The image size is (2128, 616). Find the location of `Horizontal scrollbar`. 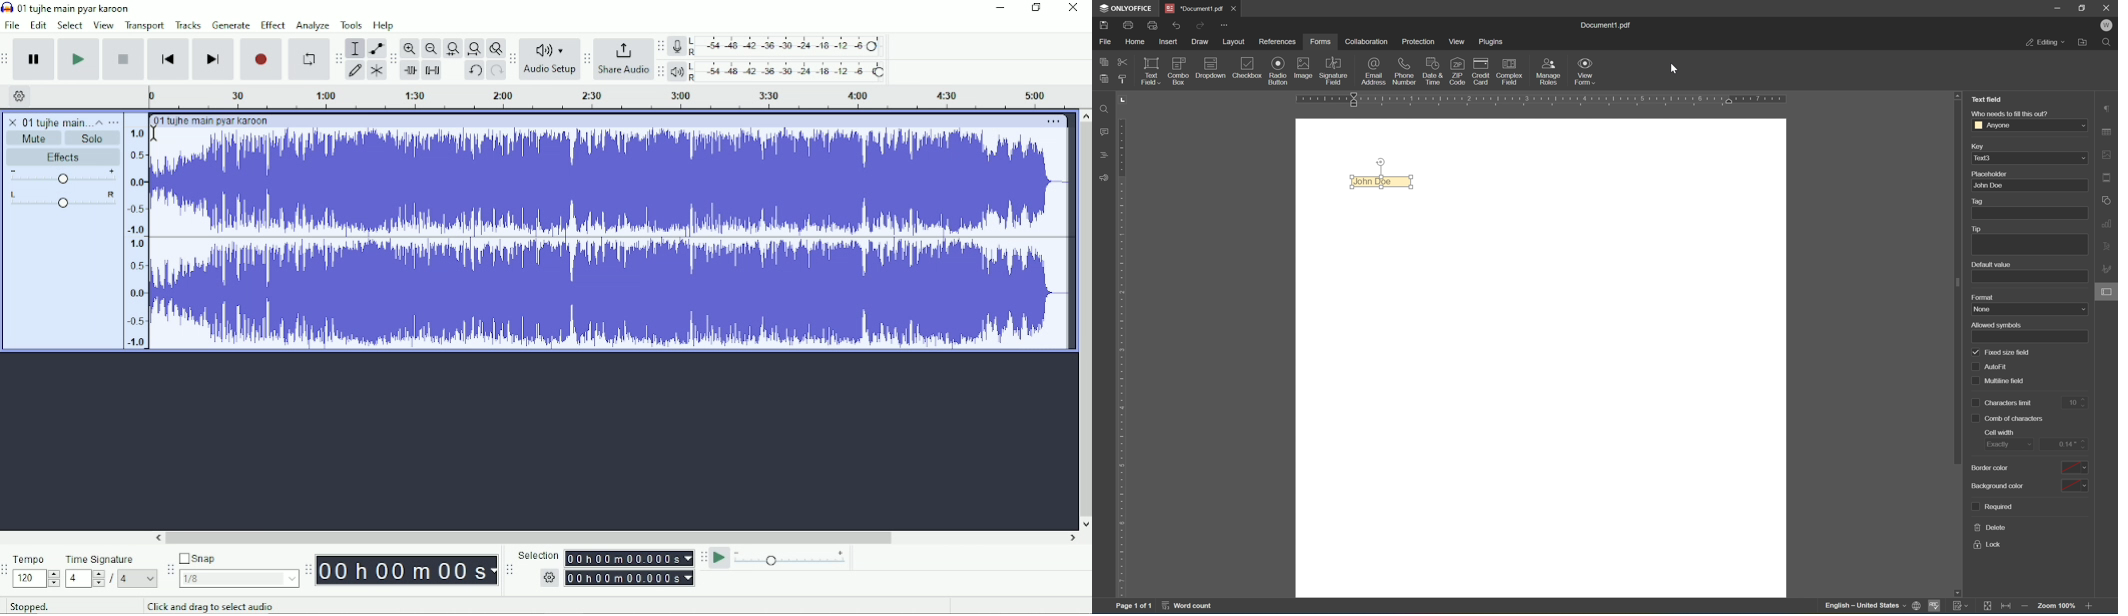

Horizontal scrollbar is located at coordinates (616, 538).